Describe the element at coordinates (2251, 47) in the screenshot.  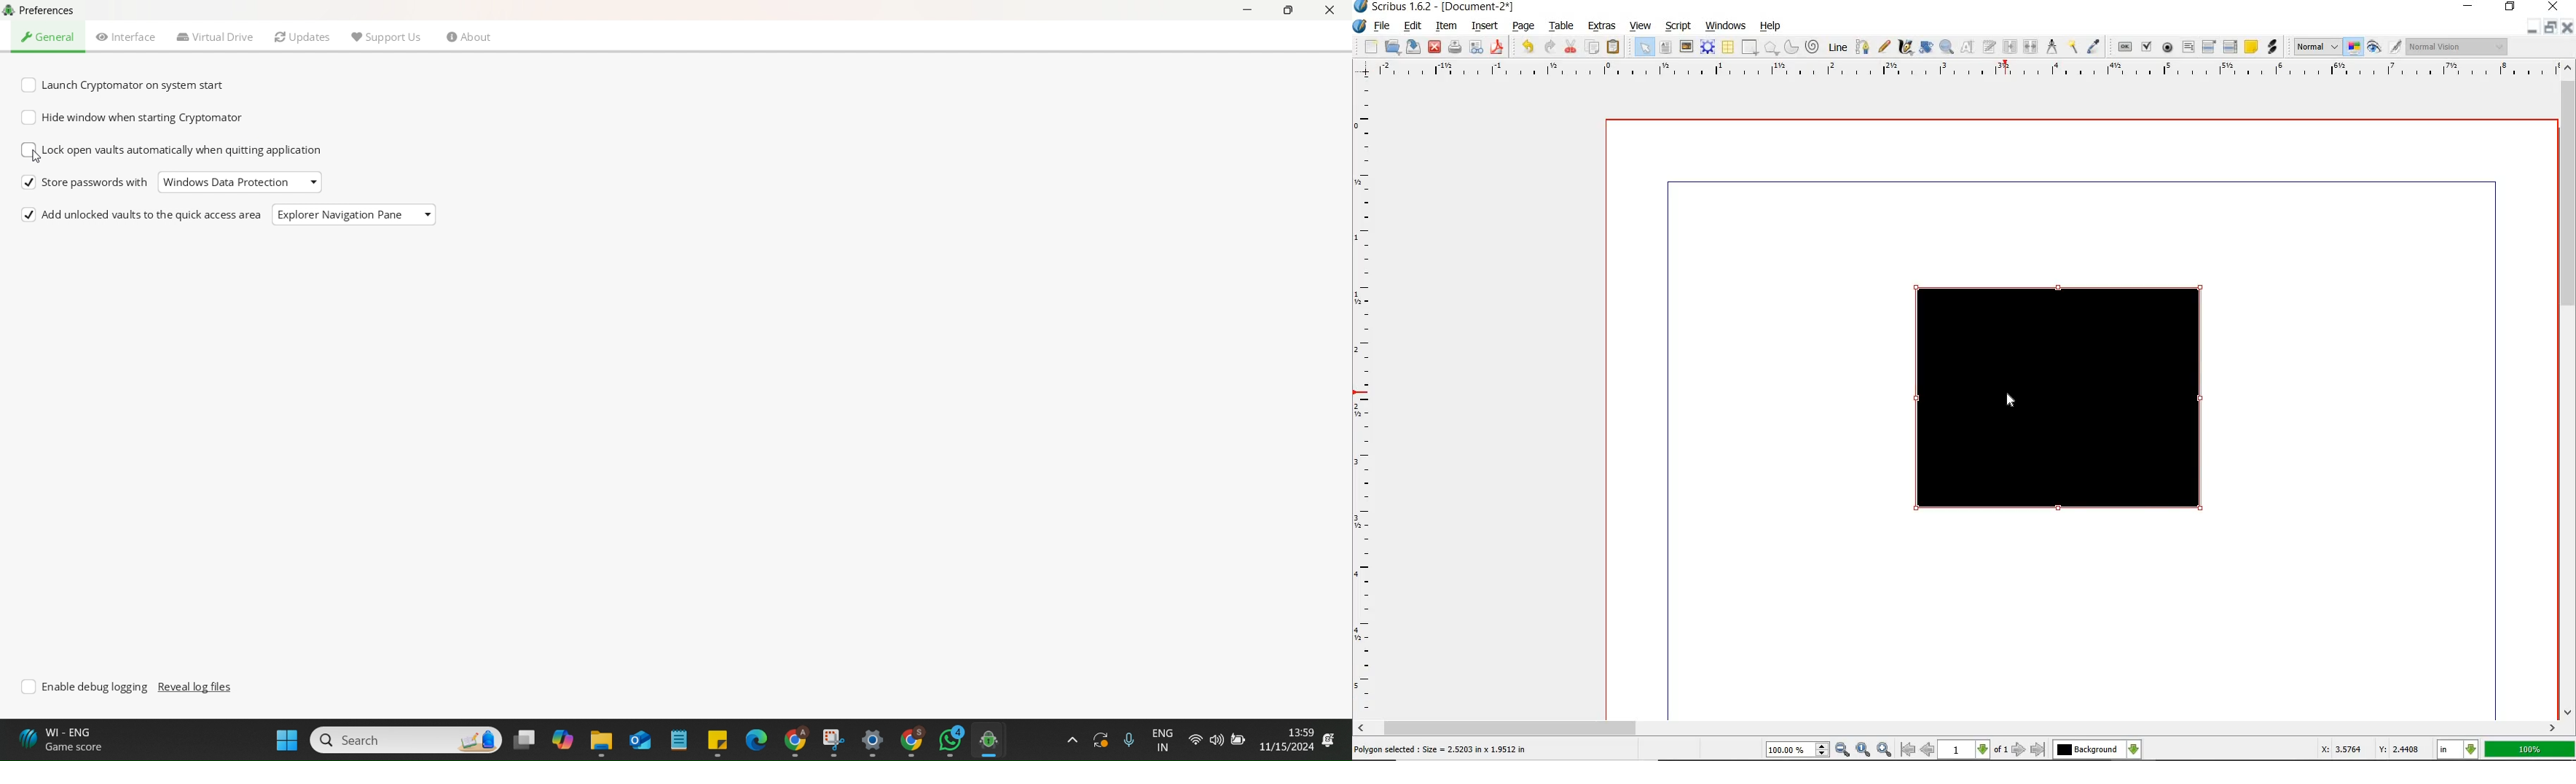
I see `text annotation` at that location.